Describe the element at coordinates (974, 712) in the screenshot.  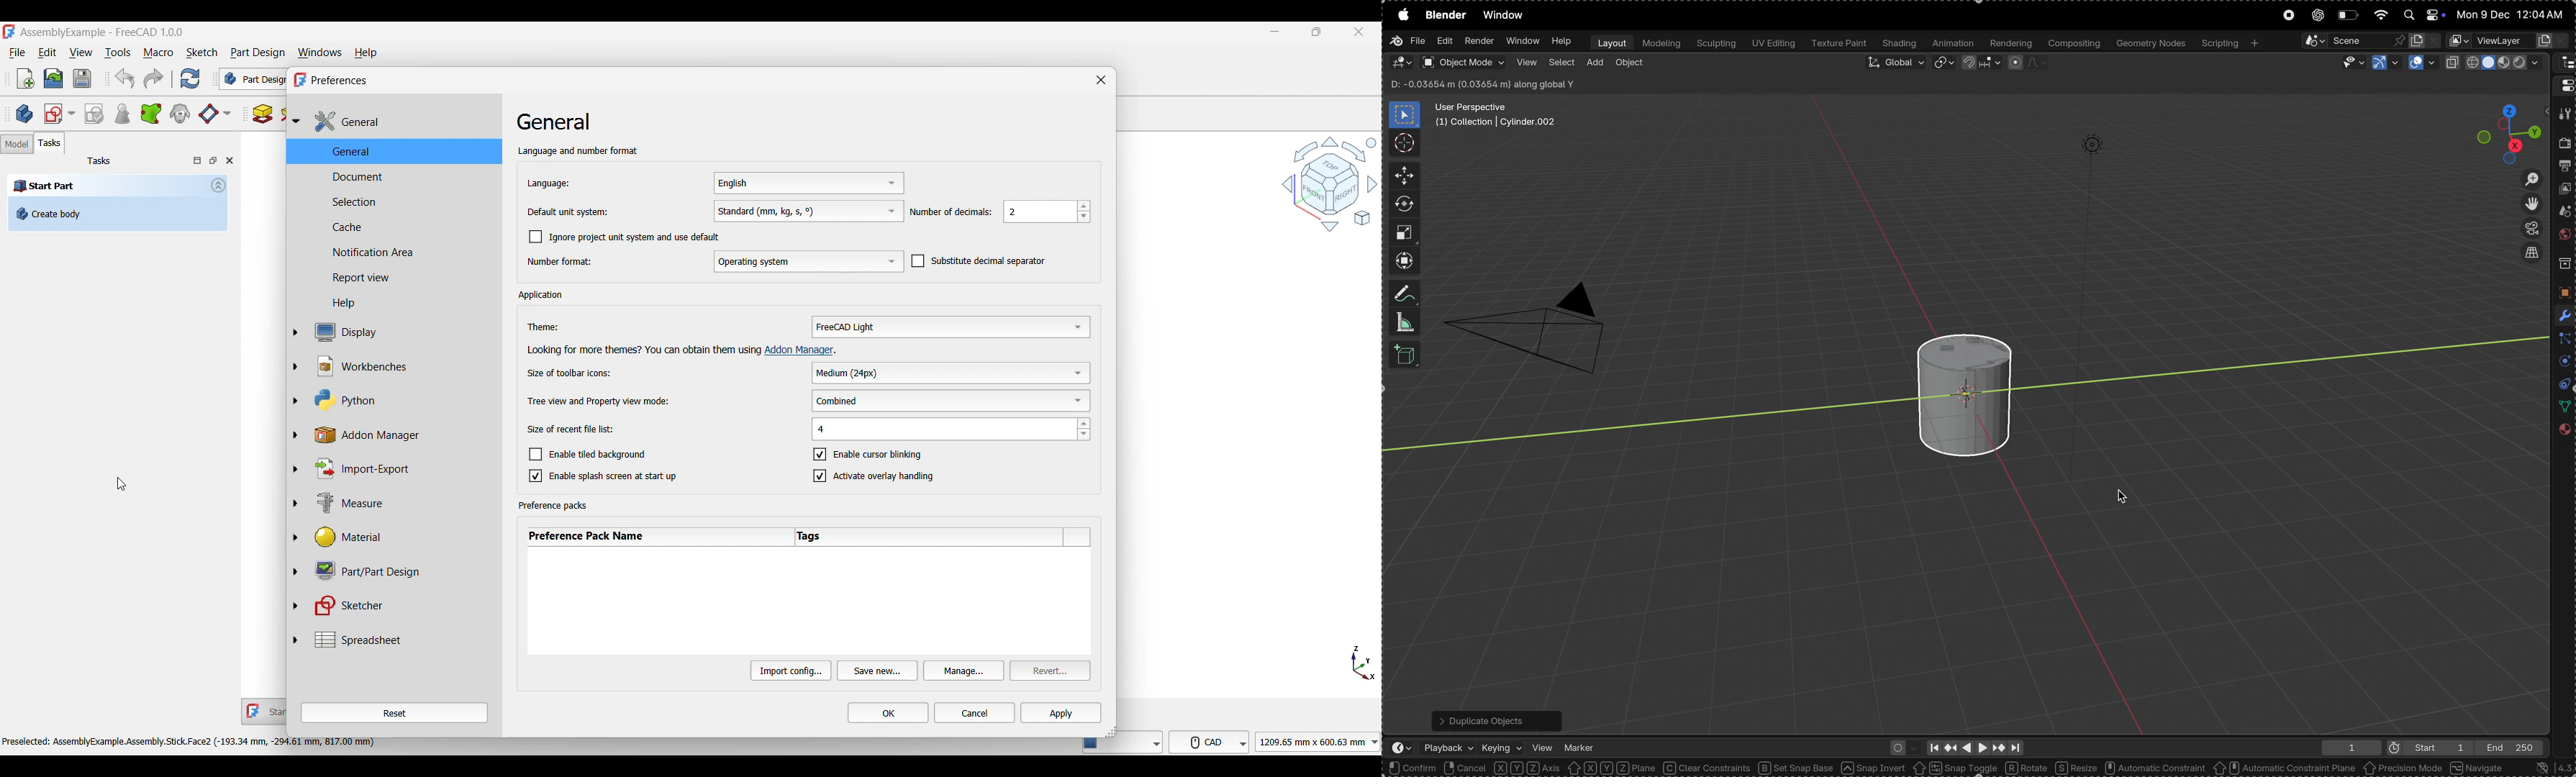
I see `Cancel` at that location.